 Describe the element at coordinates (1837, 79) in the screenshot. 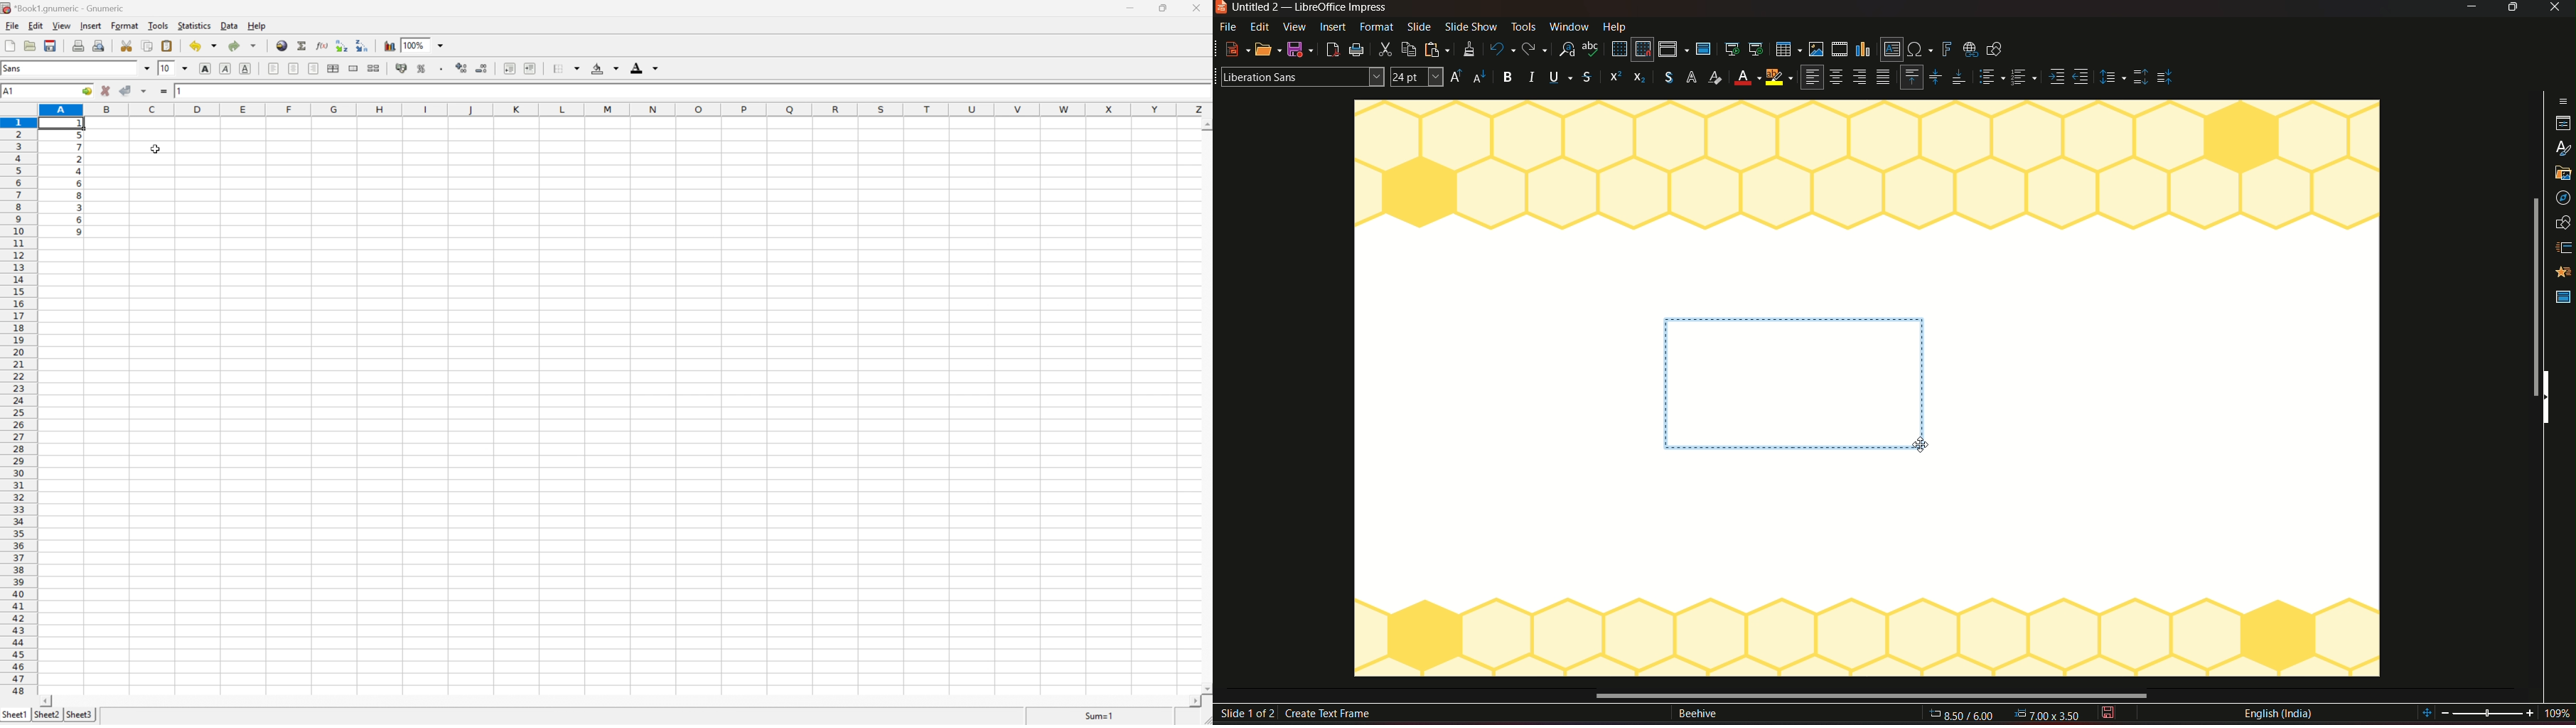

I see `Align center` at that location.